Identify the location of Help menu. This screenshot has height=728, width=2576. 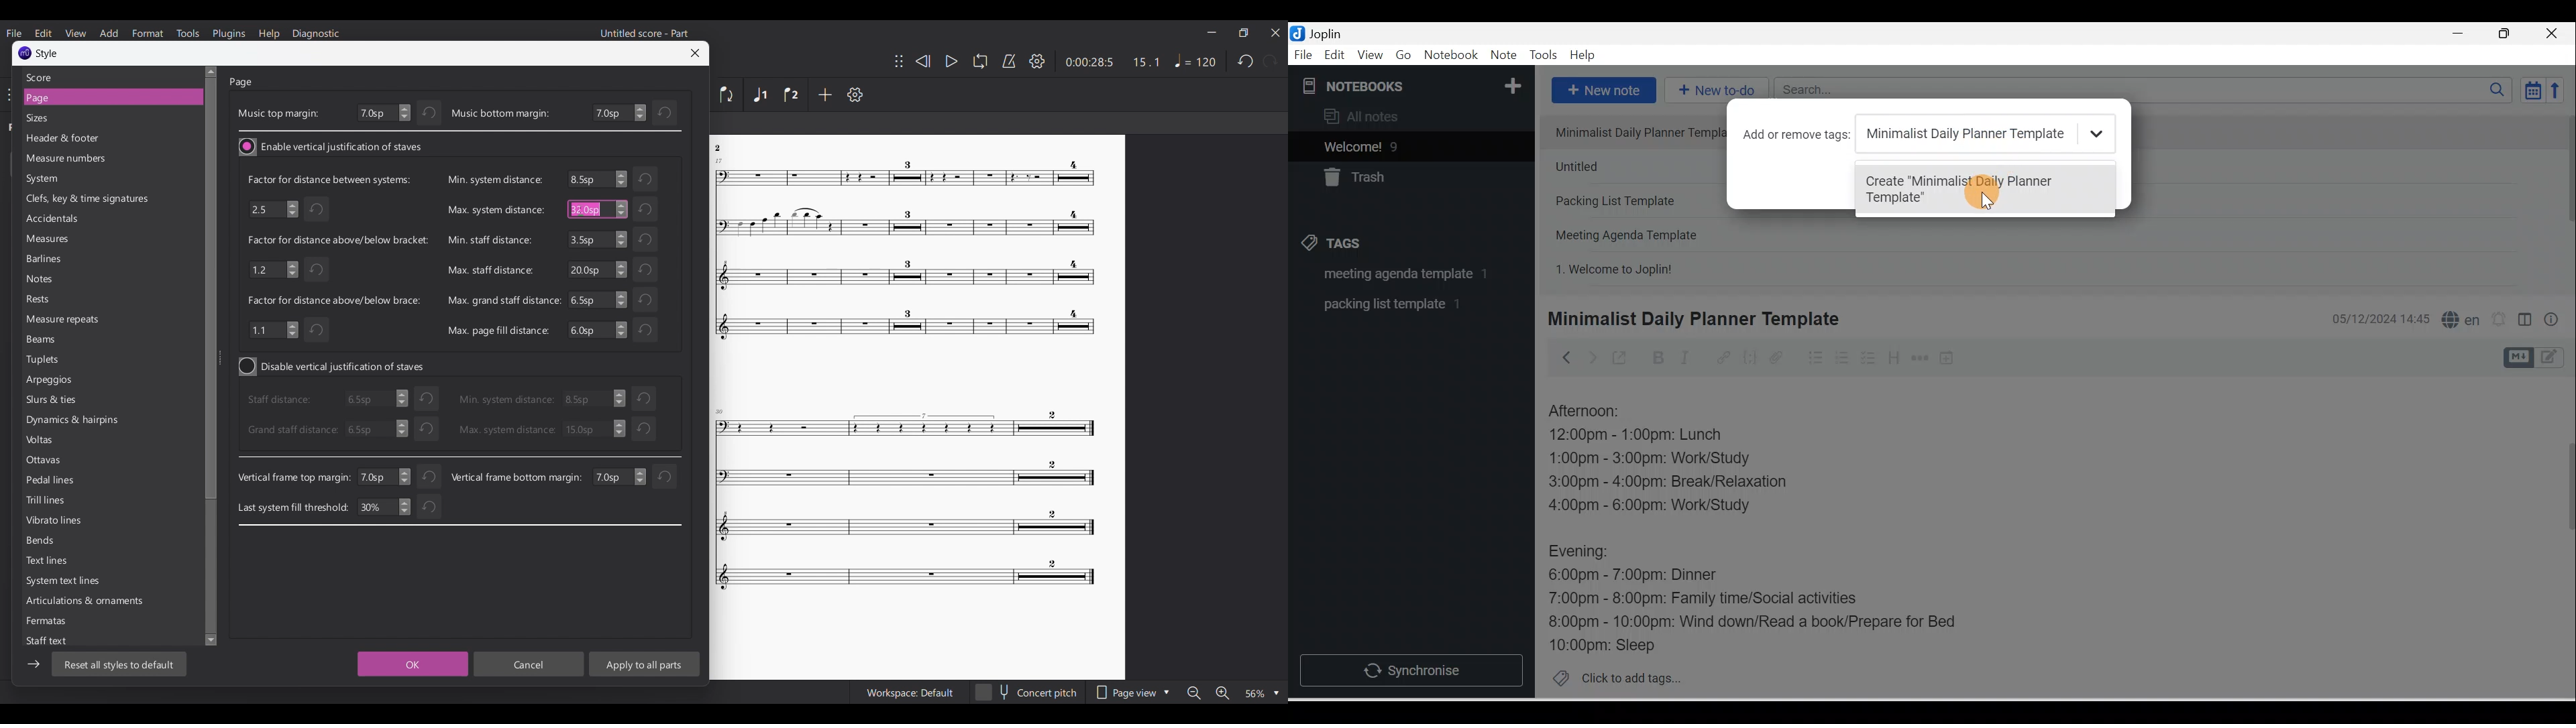
(268, 34).